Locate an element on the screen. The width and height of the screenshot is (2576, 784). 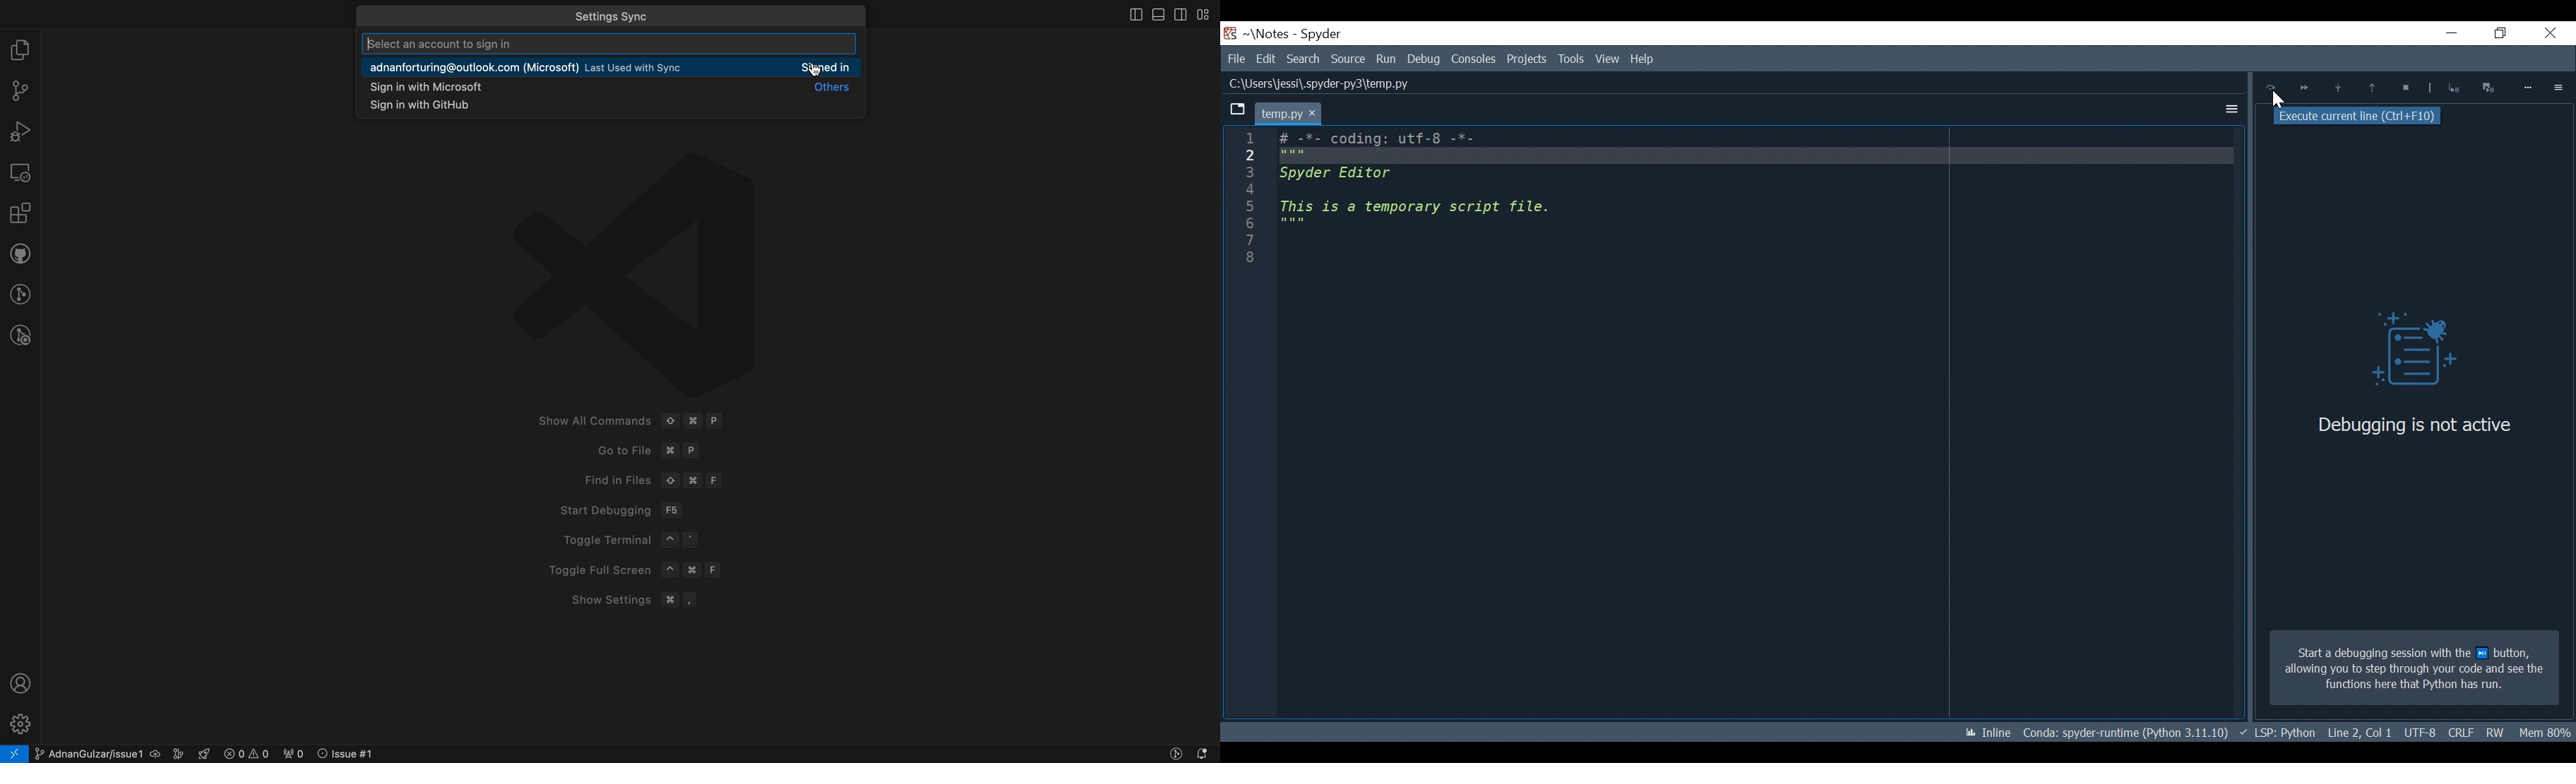
Spyder  is located at coordinates (1322, 35).